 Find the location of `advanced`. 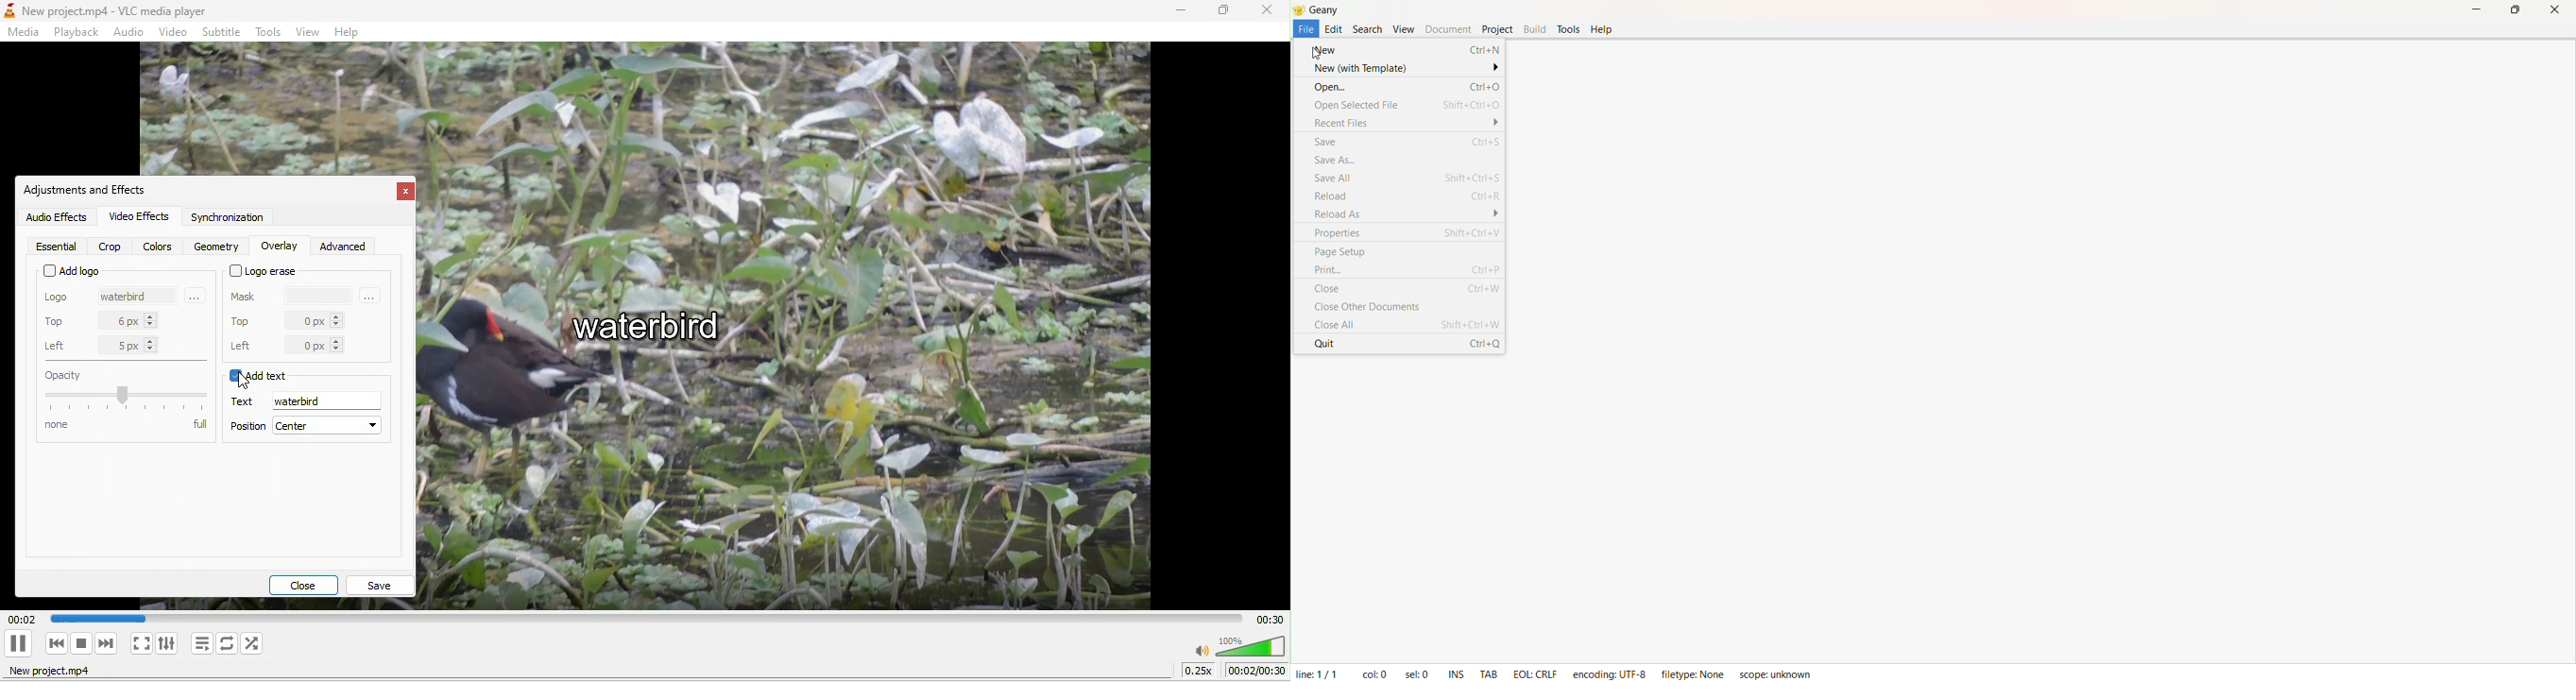

advanced is located at coordinates (343, 247).